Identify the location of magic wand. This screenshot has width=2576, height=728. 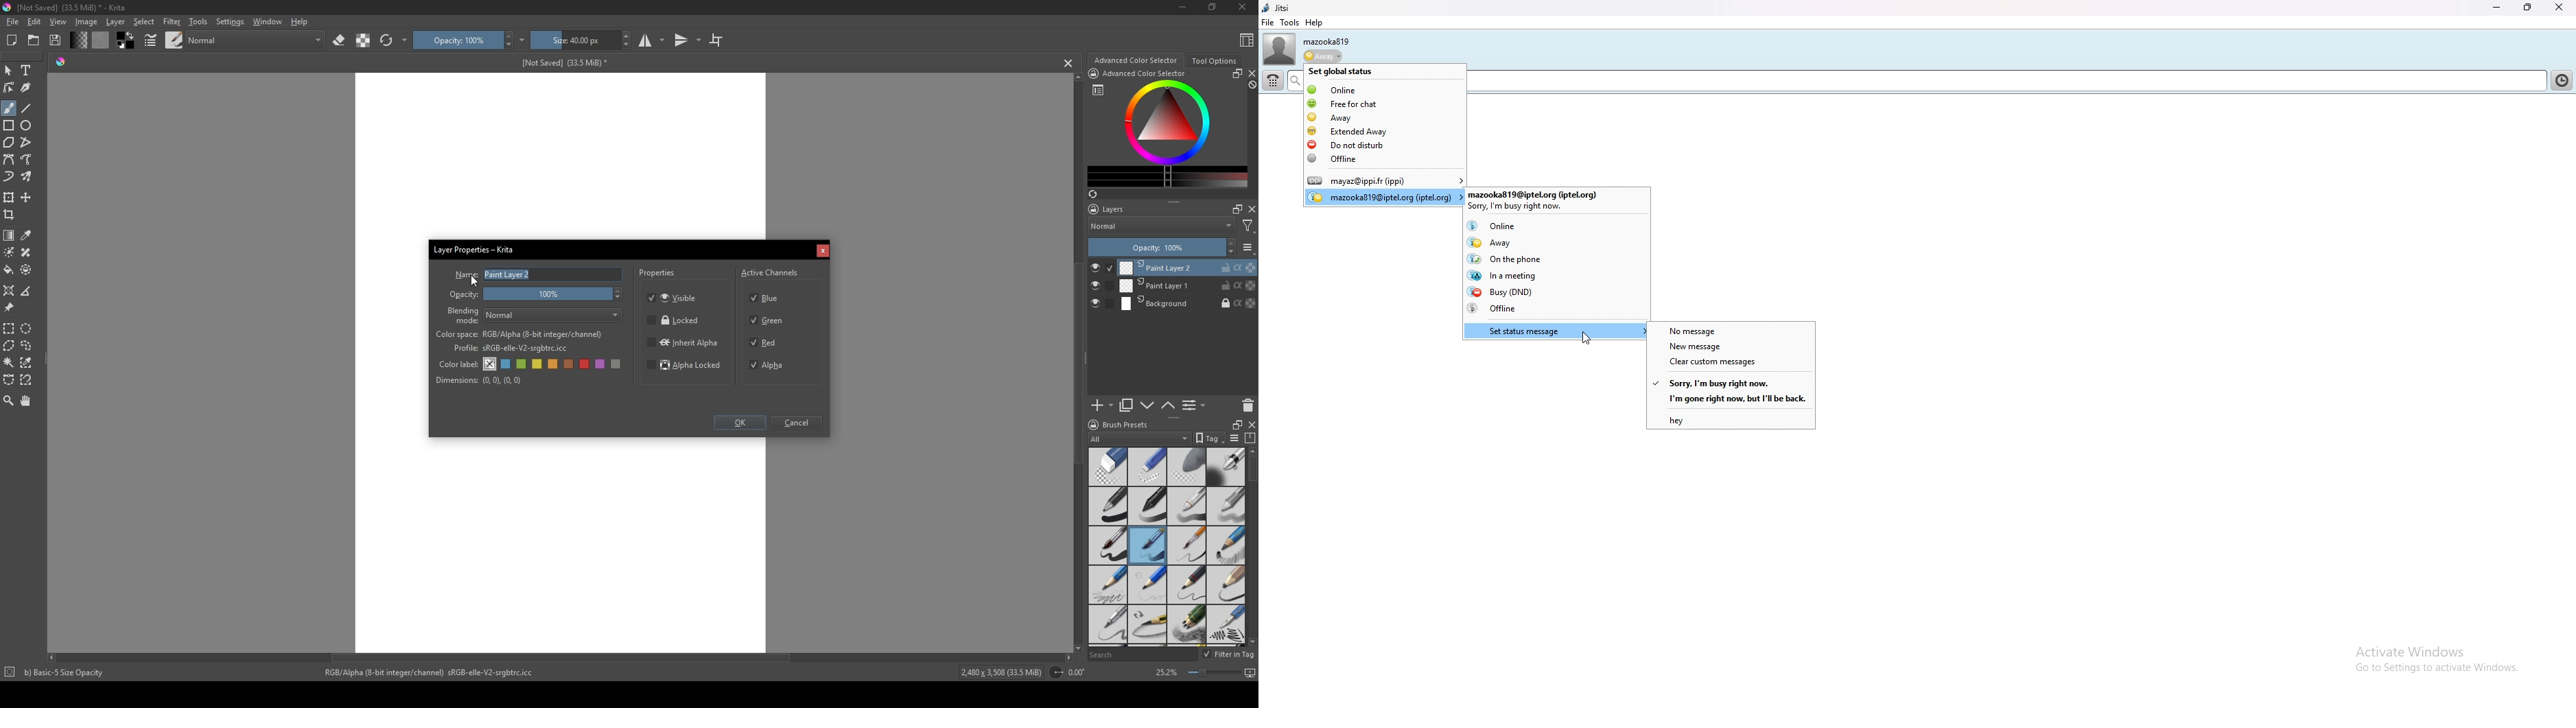
(9, 362).